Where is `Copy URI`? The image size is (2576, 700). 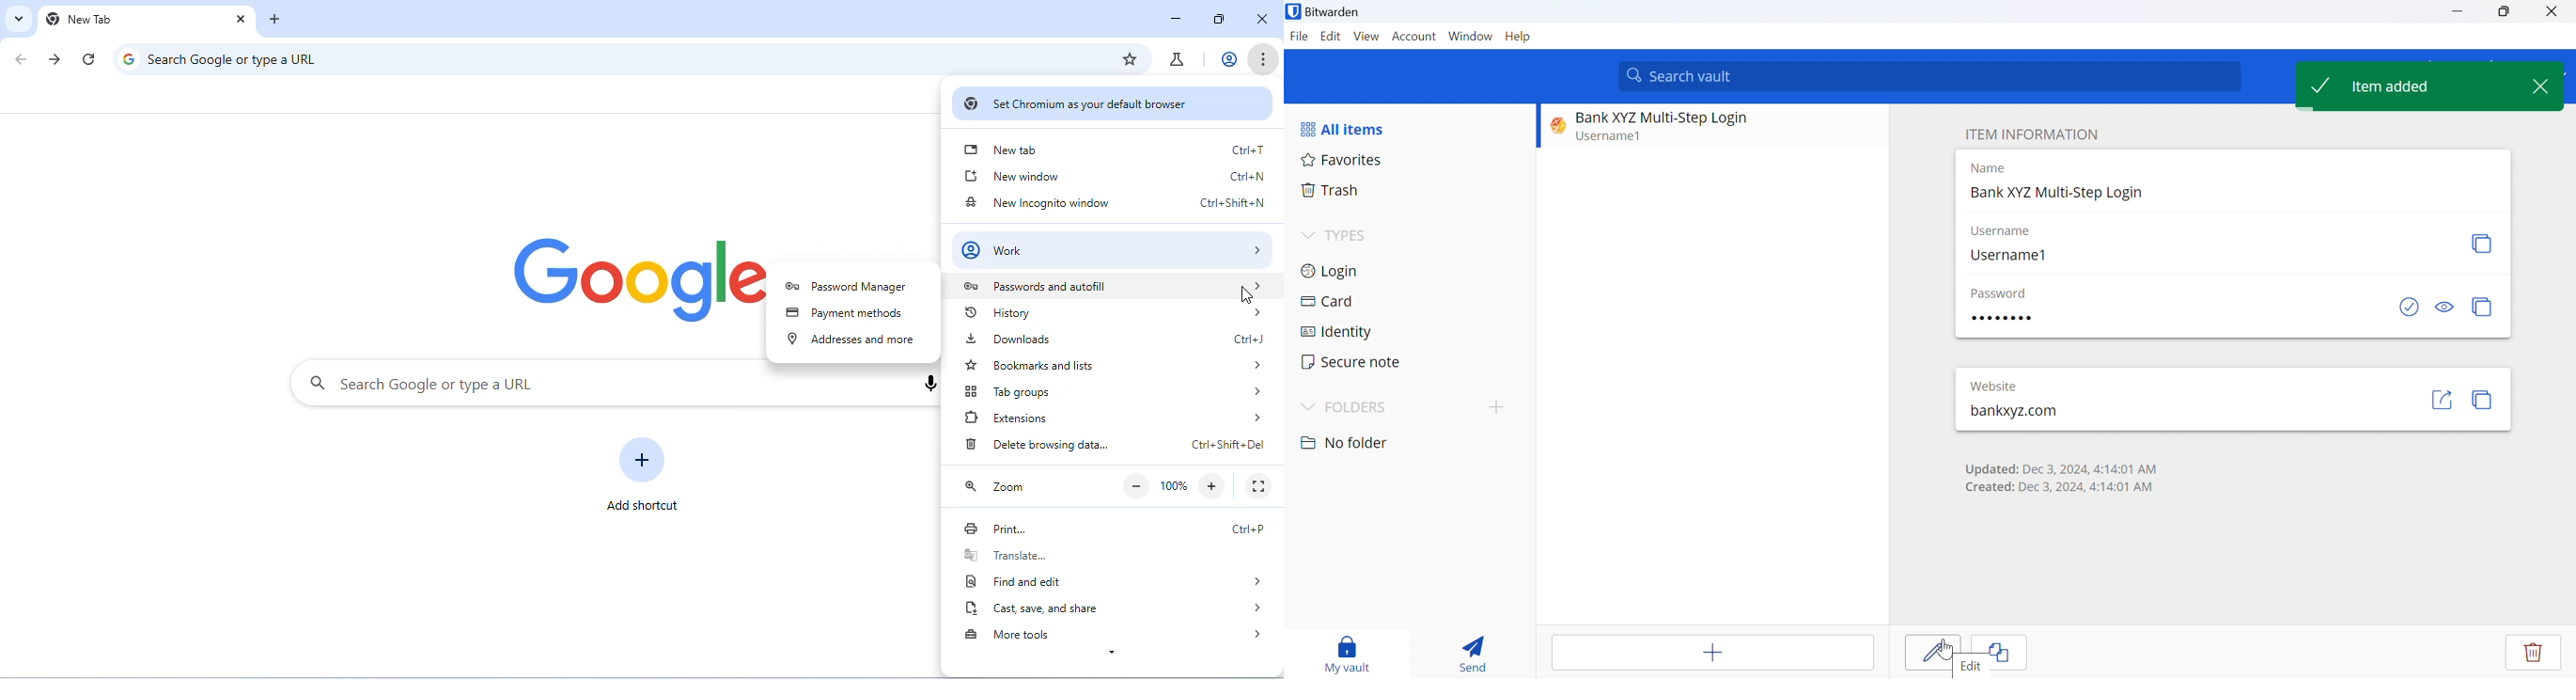 Copy URI is located at coordinates (2483, 401).